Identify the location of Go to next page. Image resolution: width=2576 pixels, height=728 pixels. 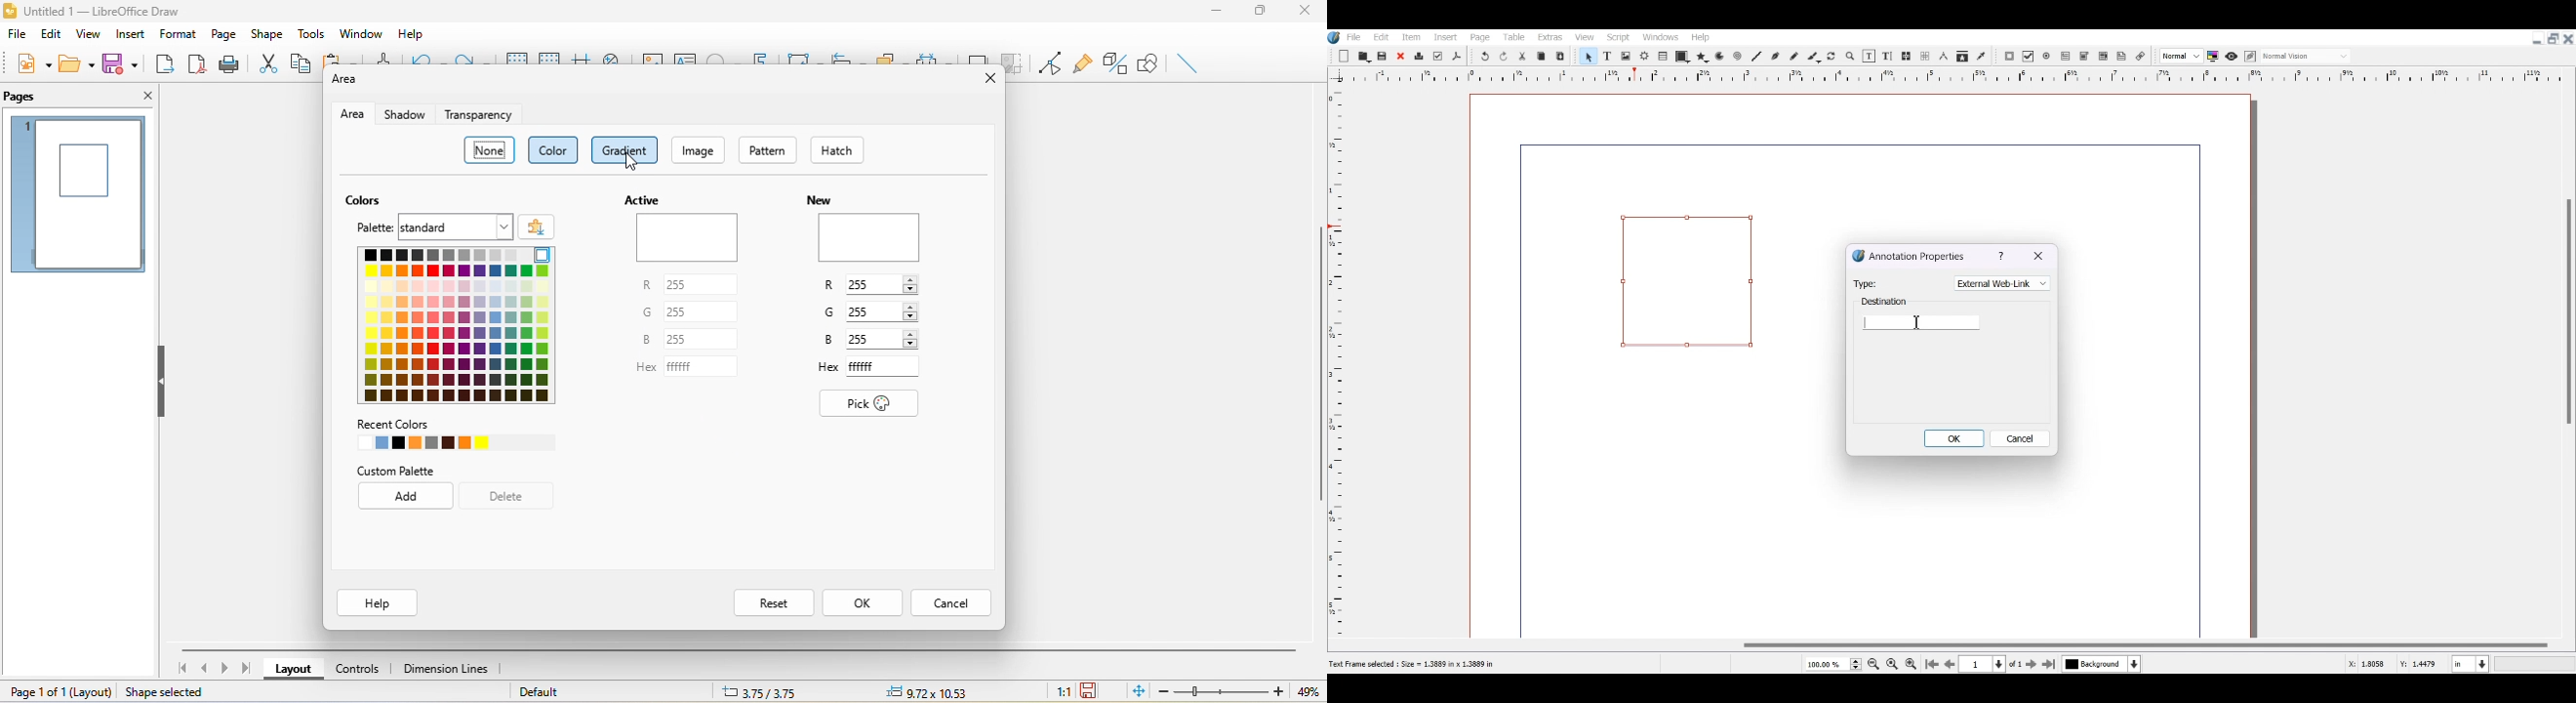
(2033, 664).